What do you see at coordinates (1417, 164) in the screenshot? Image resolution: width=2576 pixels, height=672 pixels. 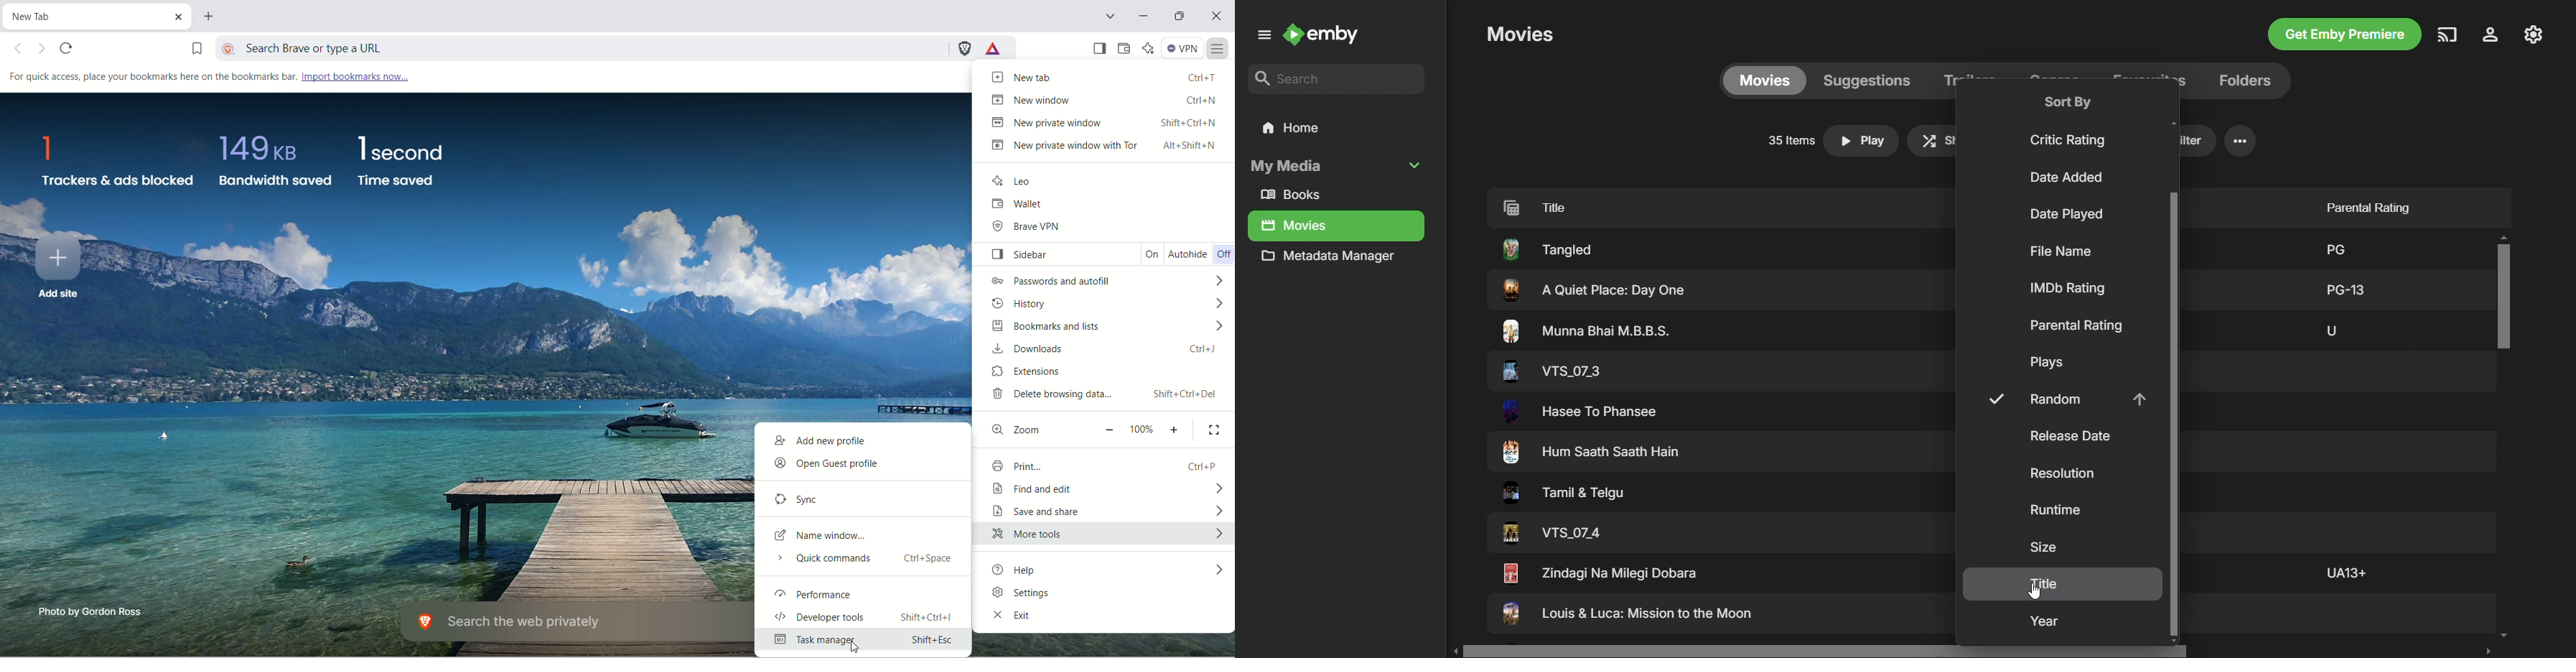 I see `Expand/Collapse` at bounding box center [1417, 164].